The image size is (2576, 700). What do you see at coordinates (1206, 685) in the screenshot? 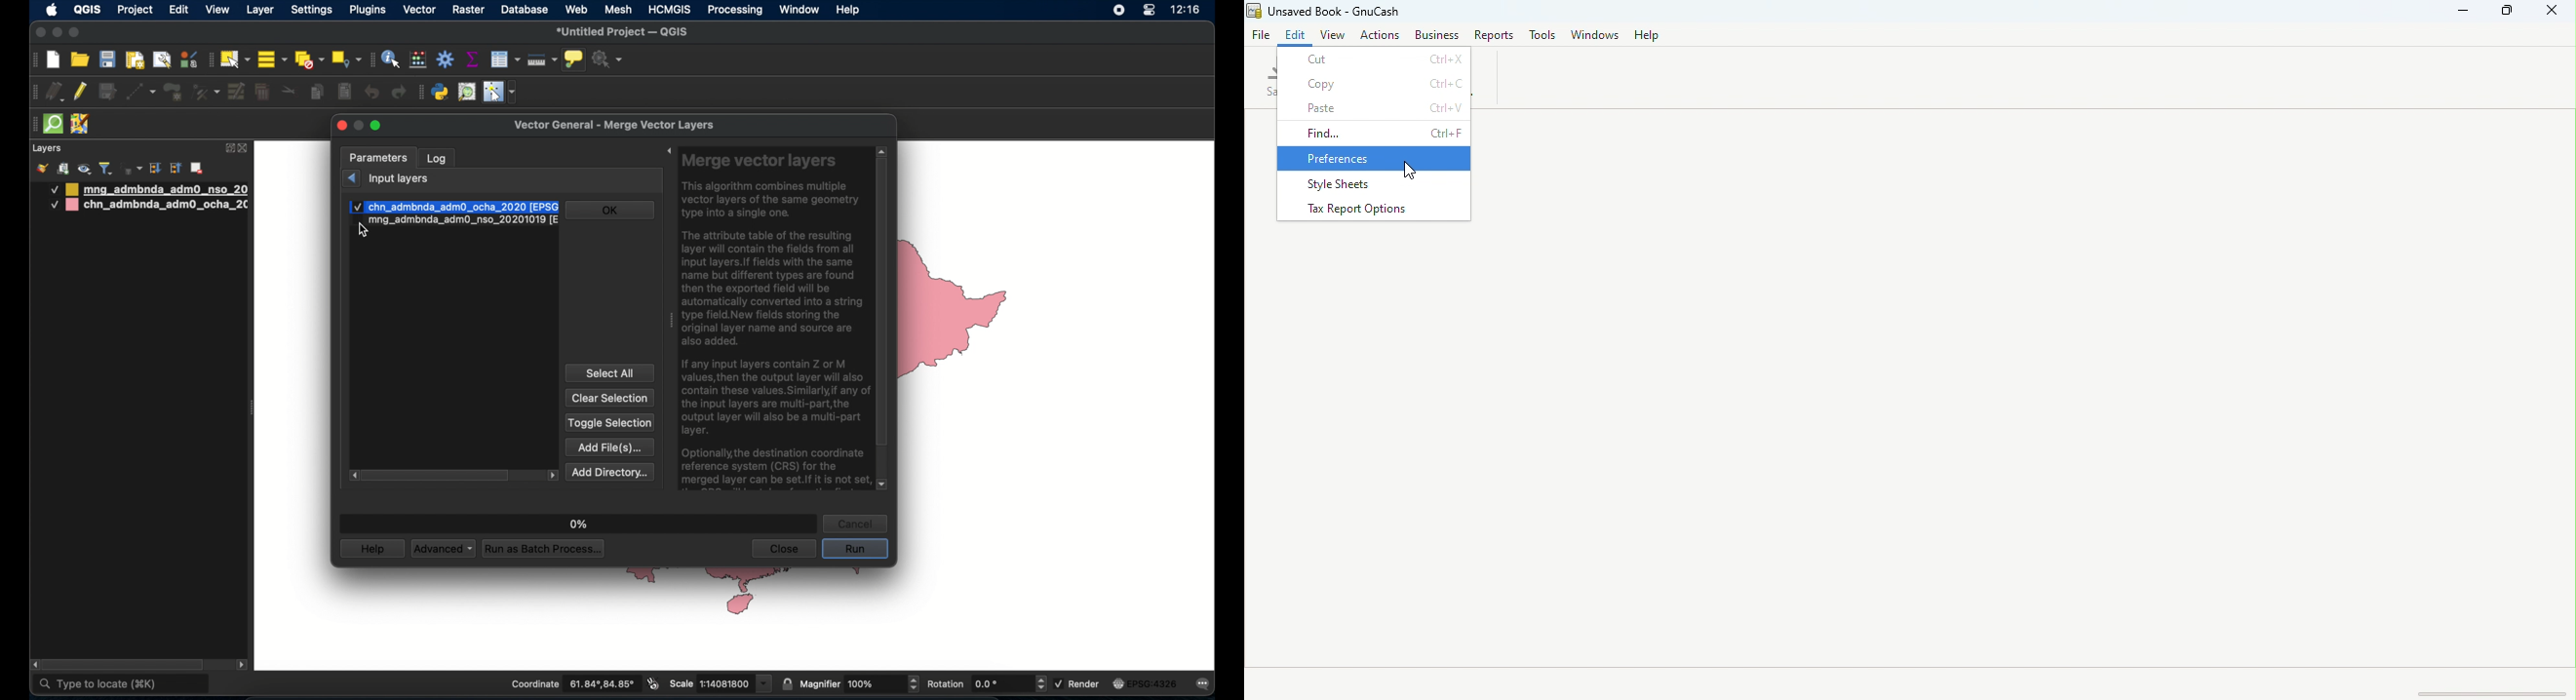
I see `messages` at bounding box center [1206, 685].